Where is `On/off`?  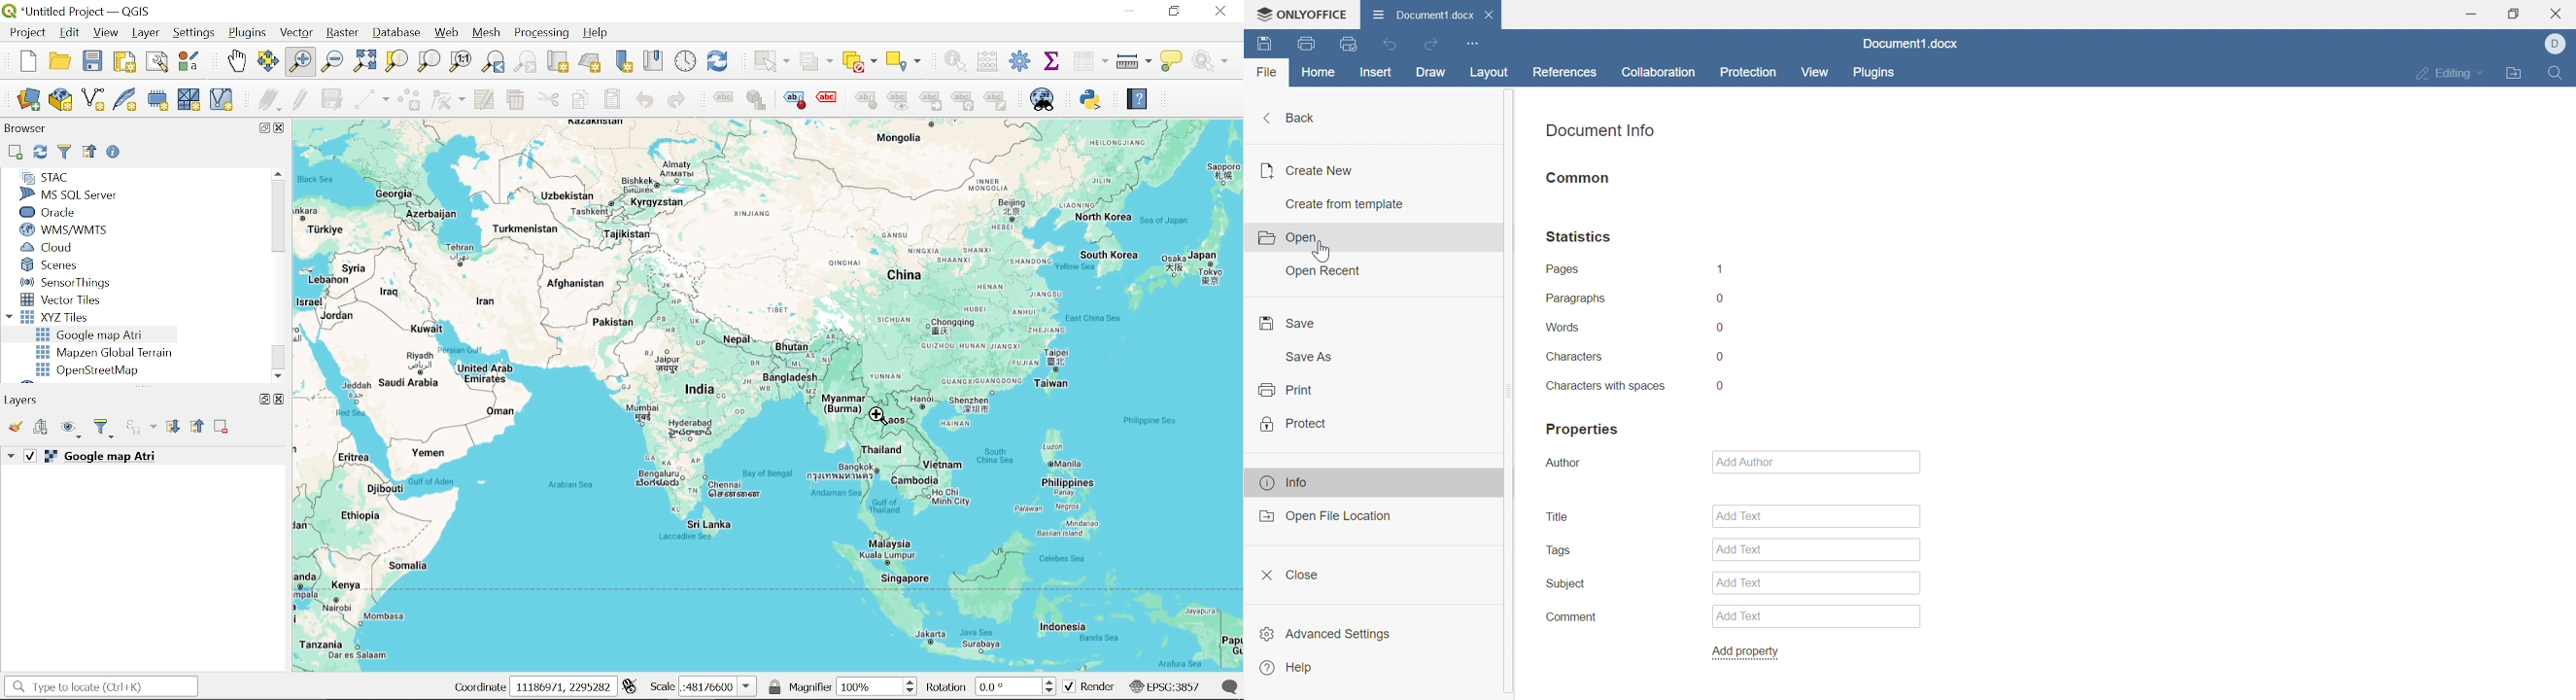 On/off is located at coordinates (31, 456).